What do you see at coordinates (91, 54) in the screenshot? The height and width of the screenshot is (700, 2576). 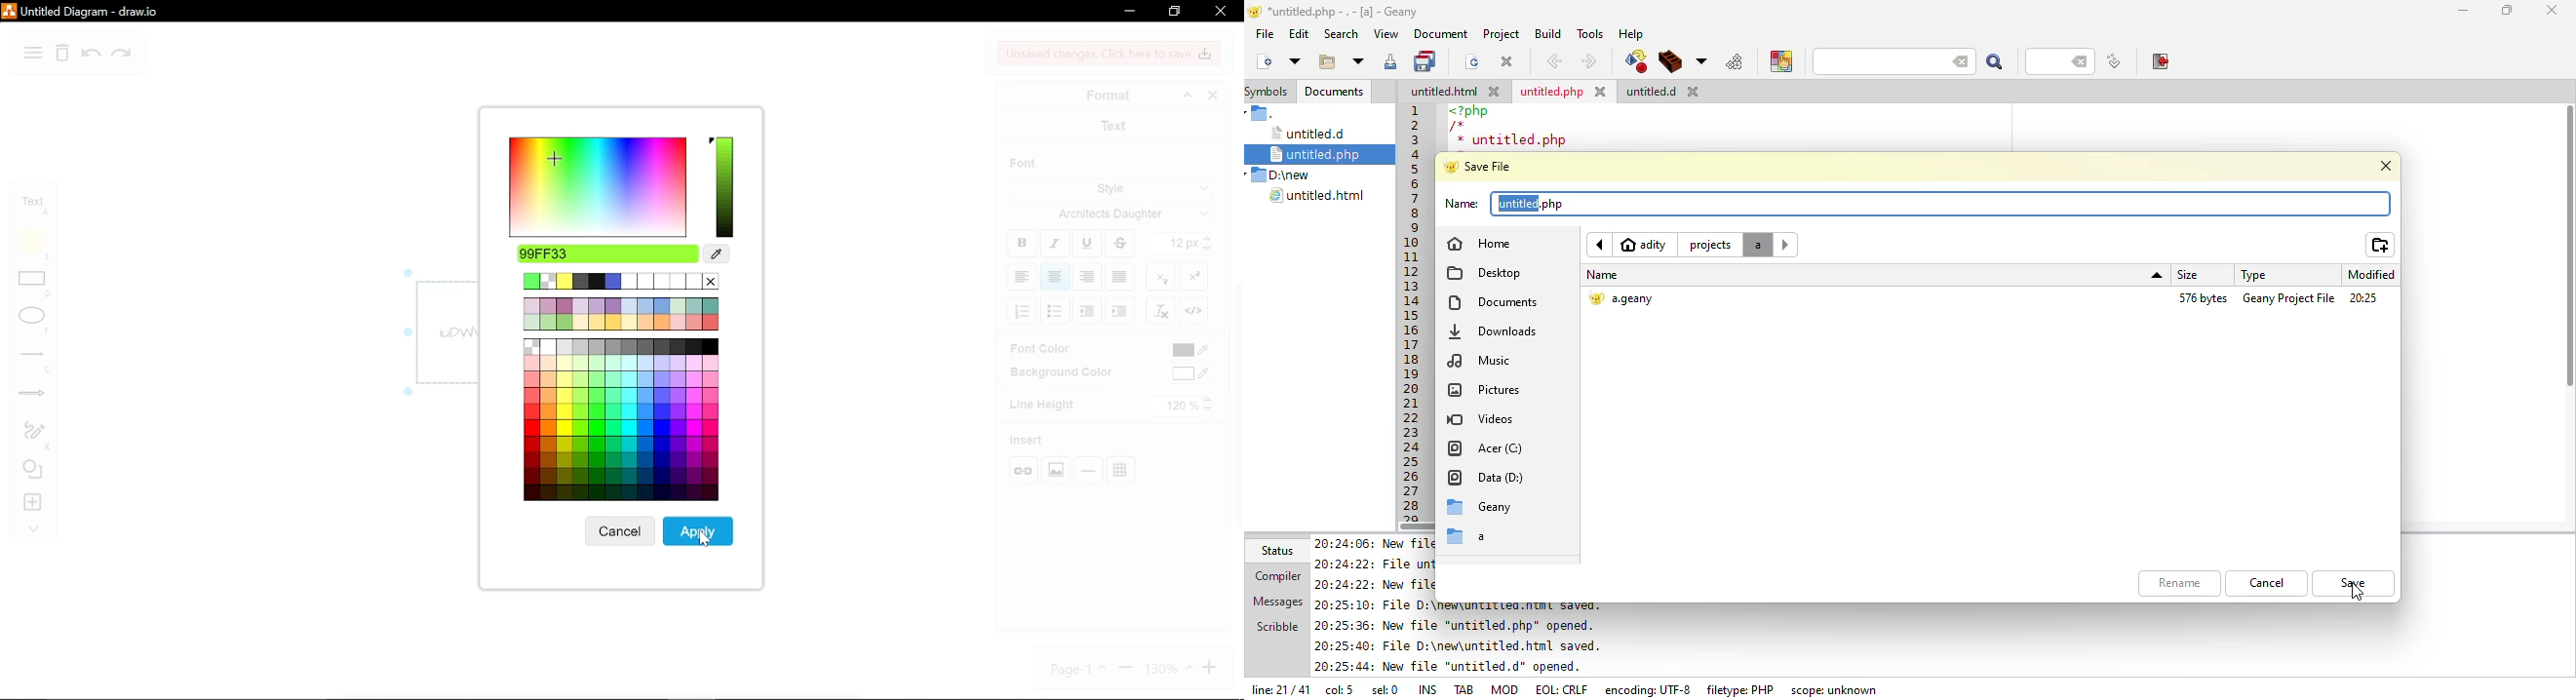 I see `undo` at bounding box center [91, 54].